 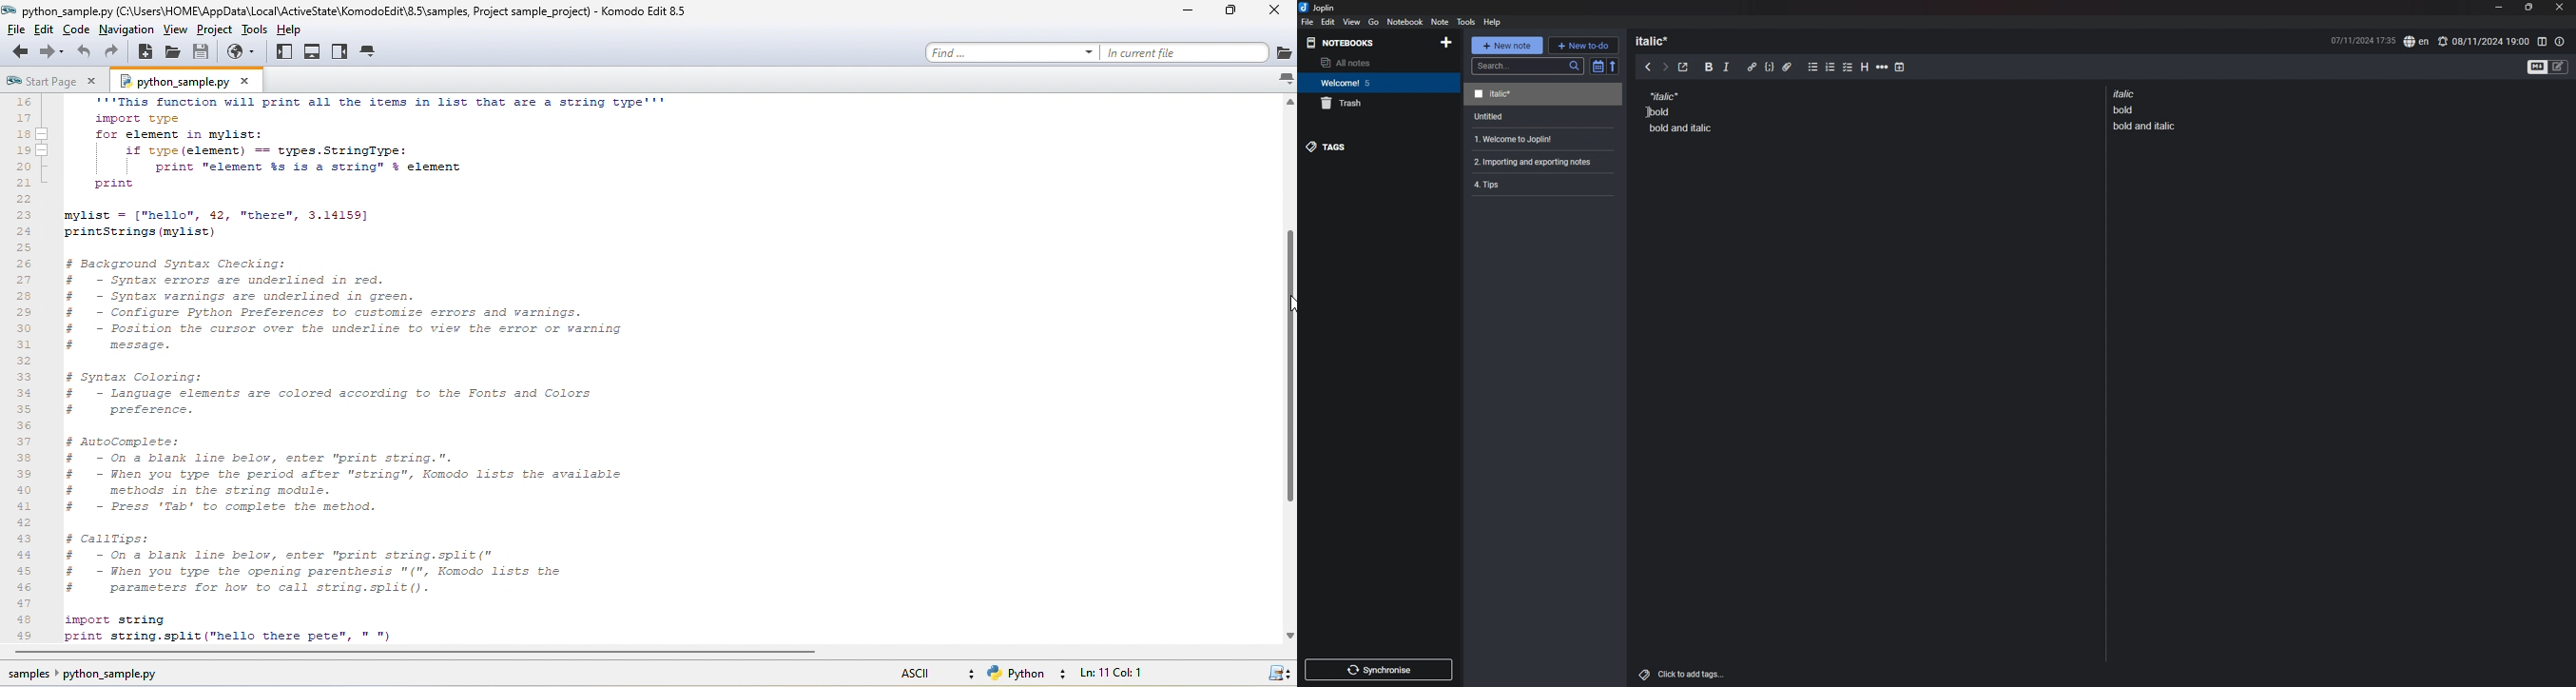 I want to click on horizontal scroll bar, so click(x=416, y=654).